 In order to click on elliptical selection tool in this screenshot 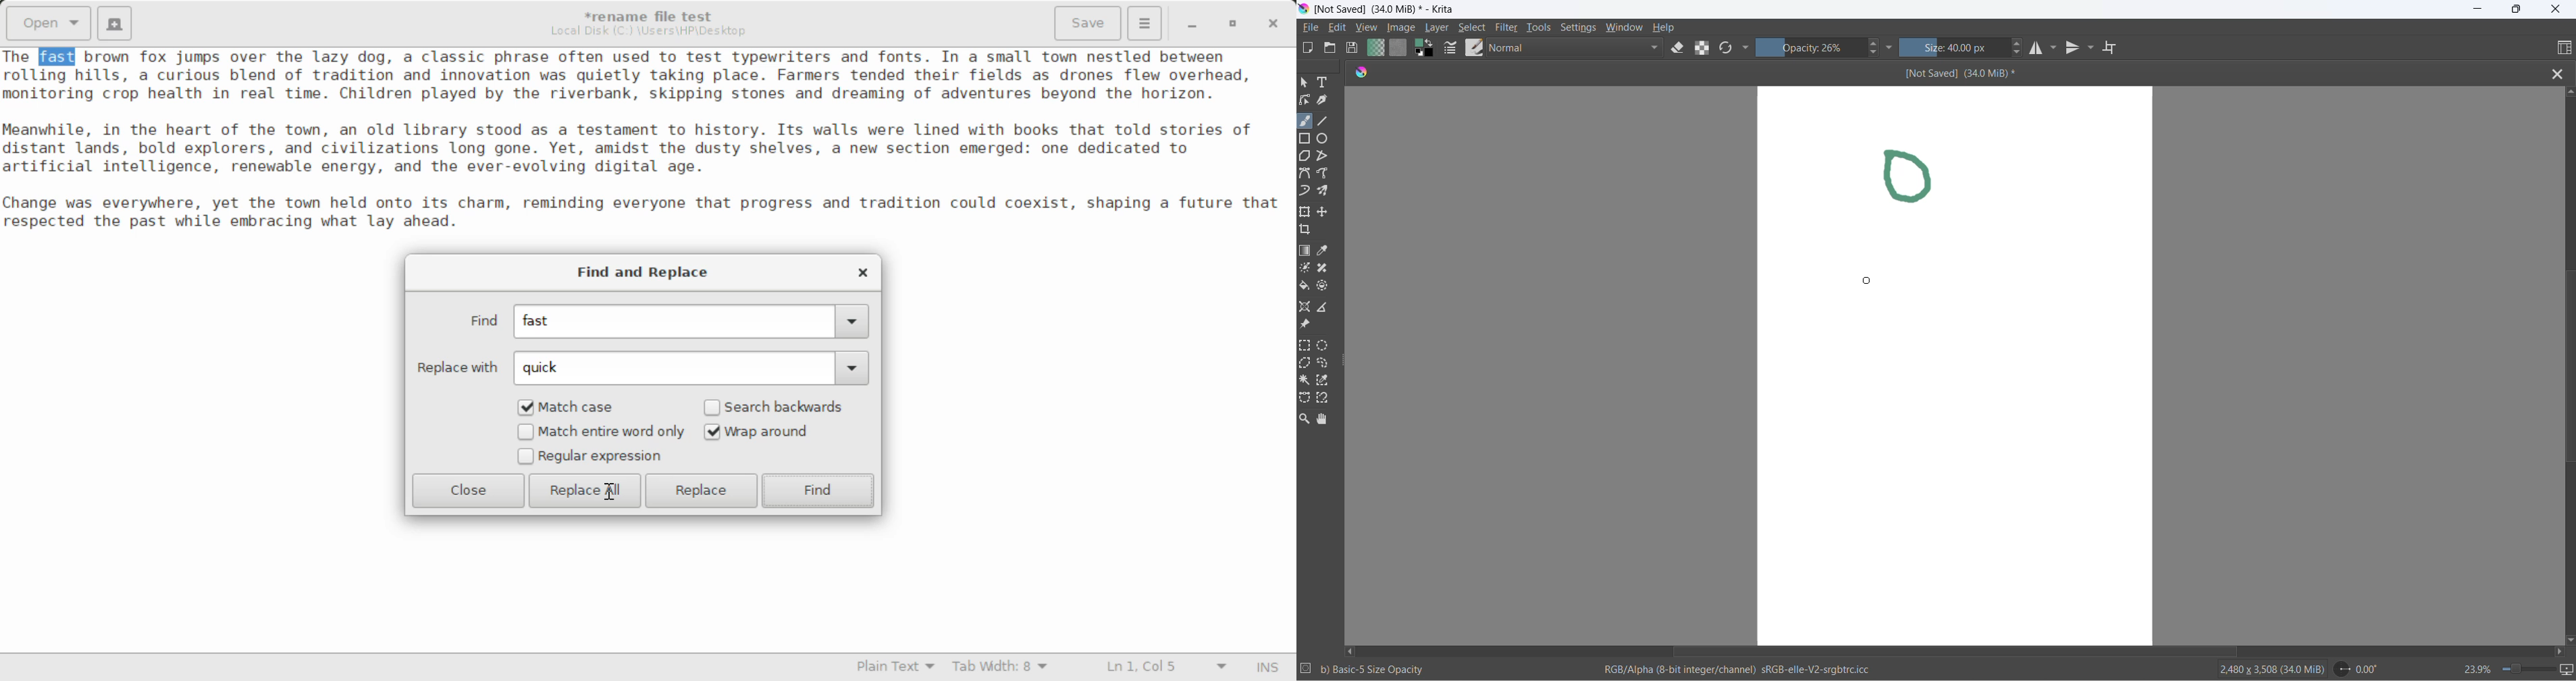, I will do `click(1325, 345)`.